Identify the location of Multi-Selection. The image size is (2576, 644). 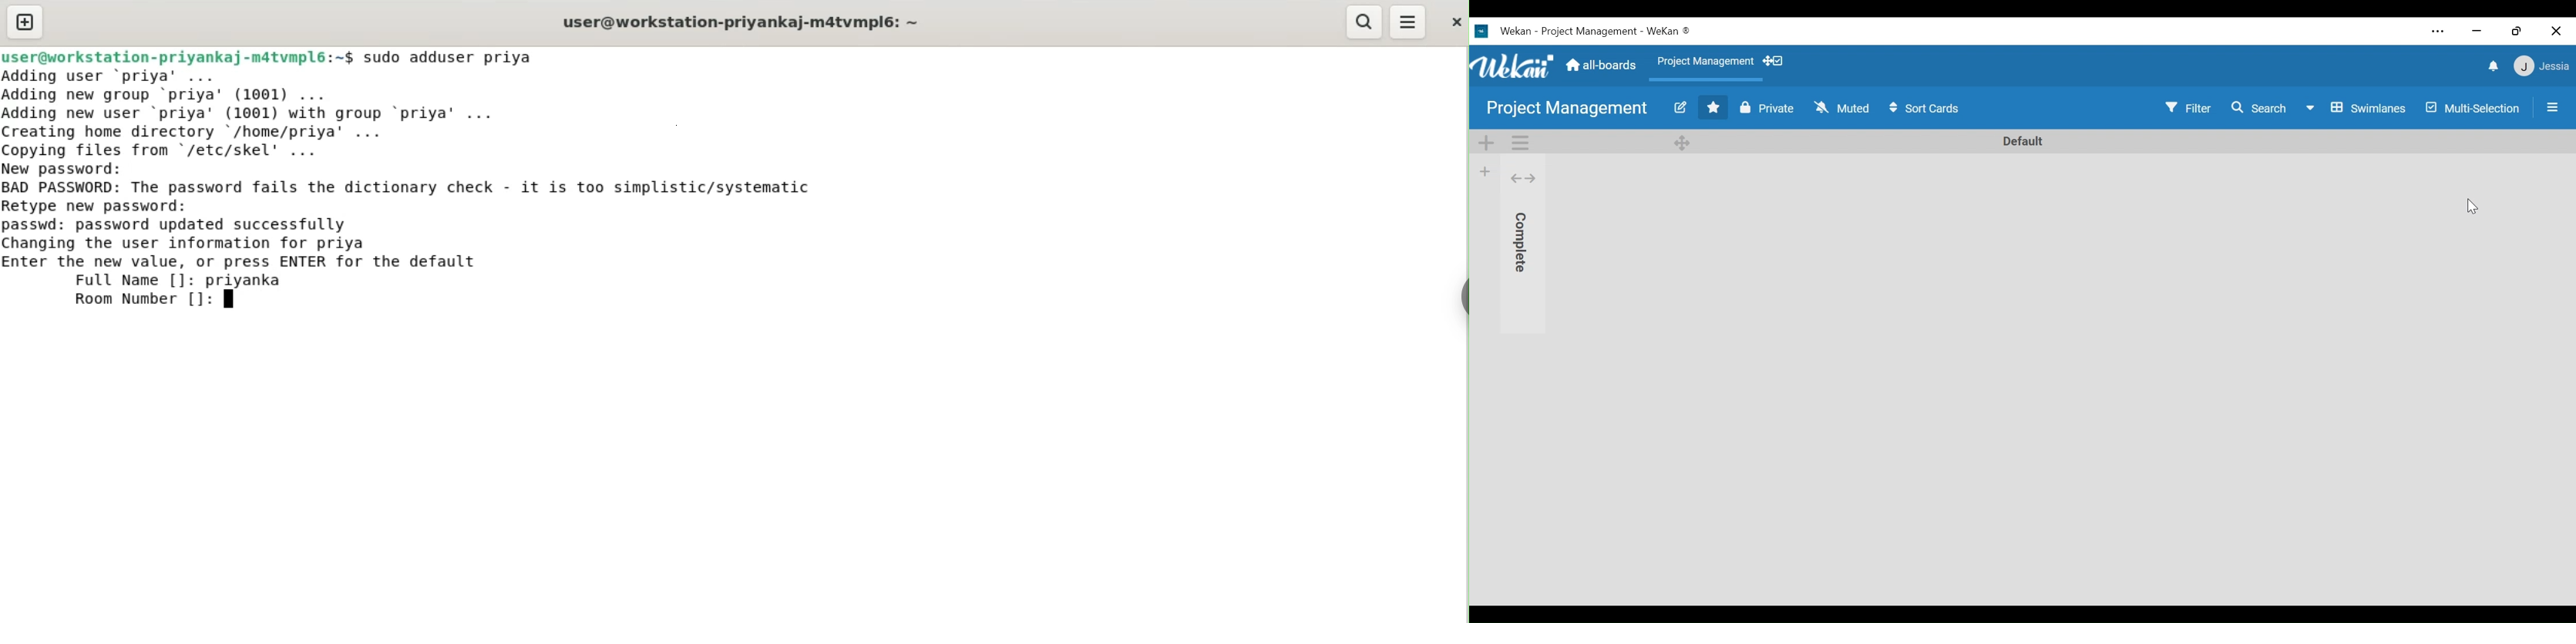
(2473, 108).